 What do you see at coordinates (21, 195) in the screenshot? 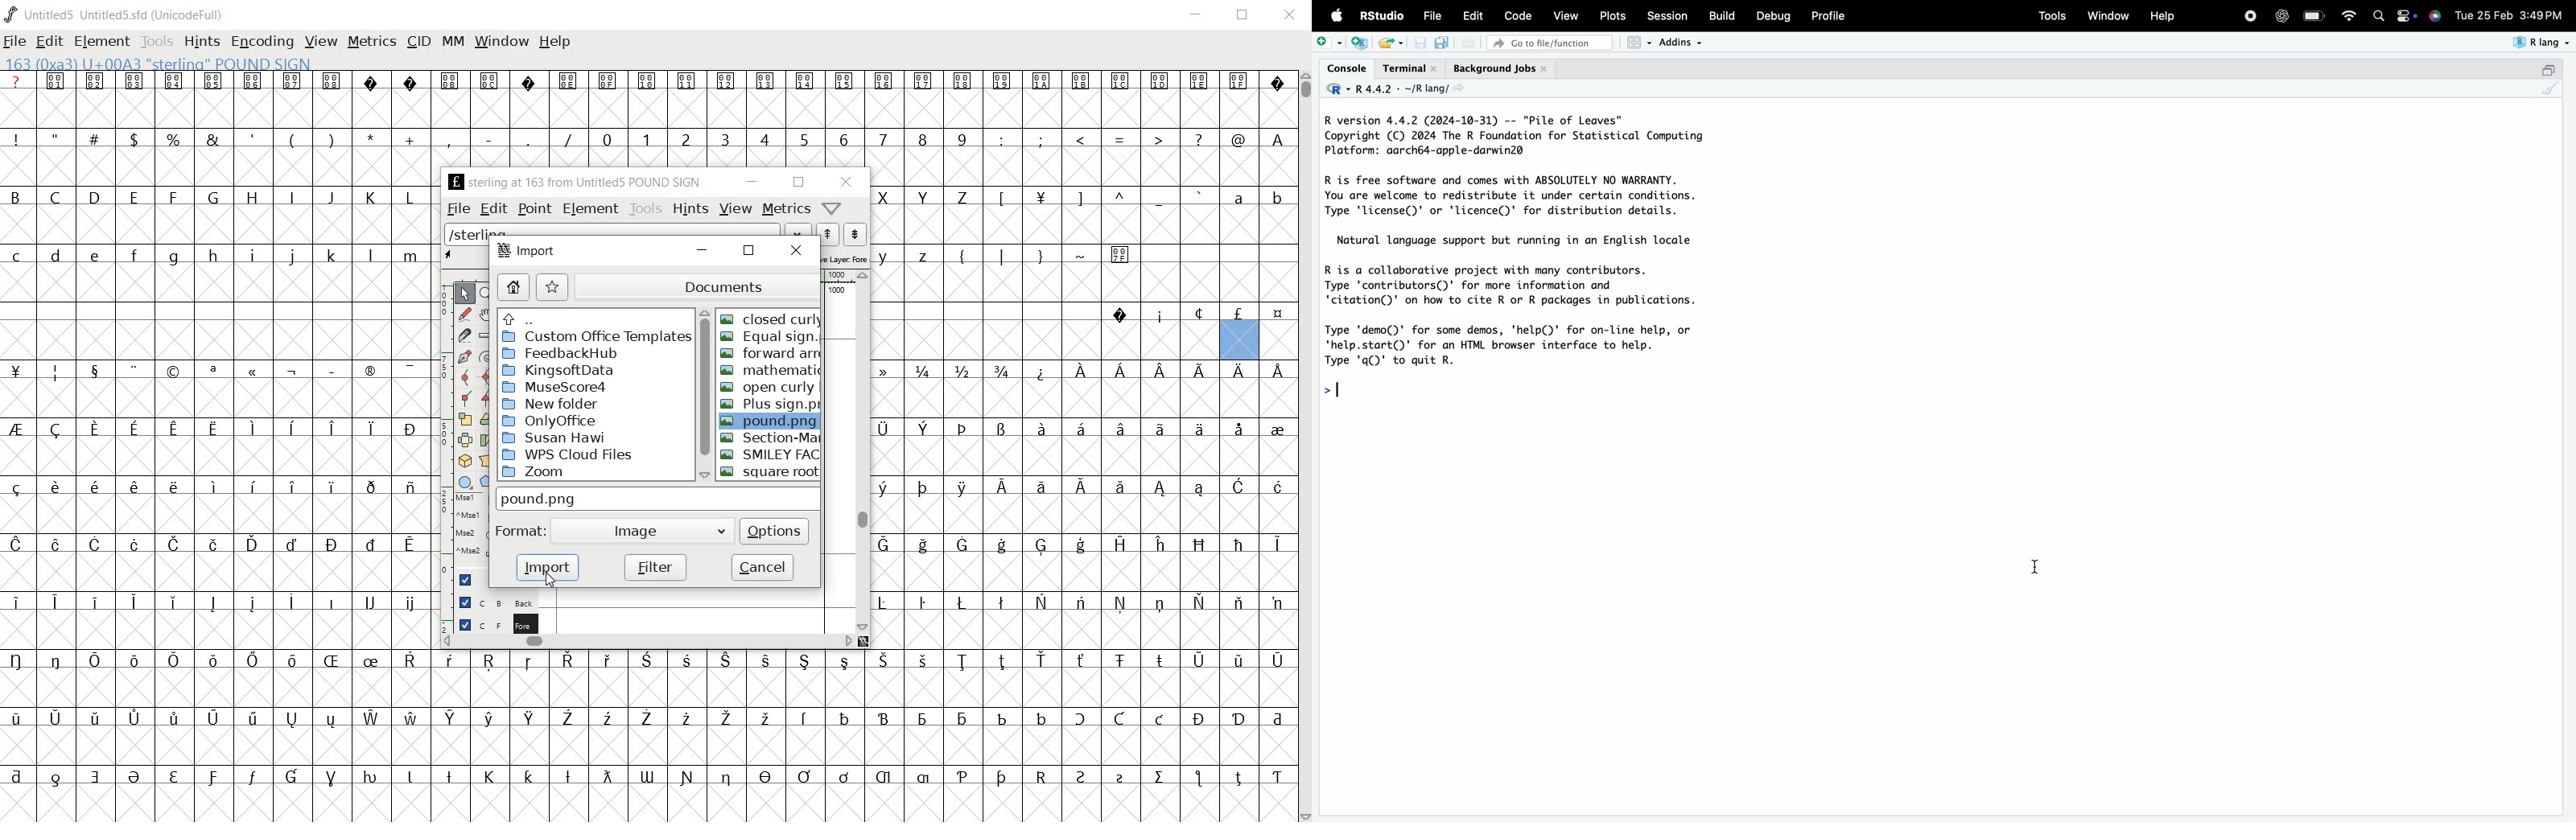
I see `B` at bounding box center [21, 195].